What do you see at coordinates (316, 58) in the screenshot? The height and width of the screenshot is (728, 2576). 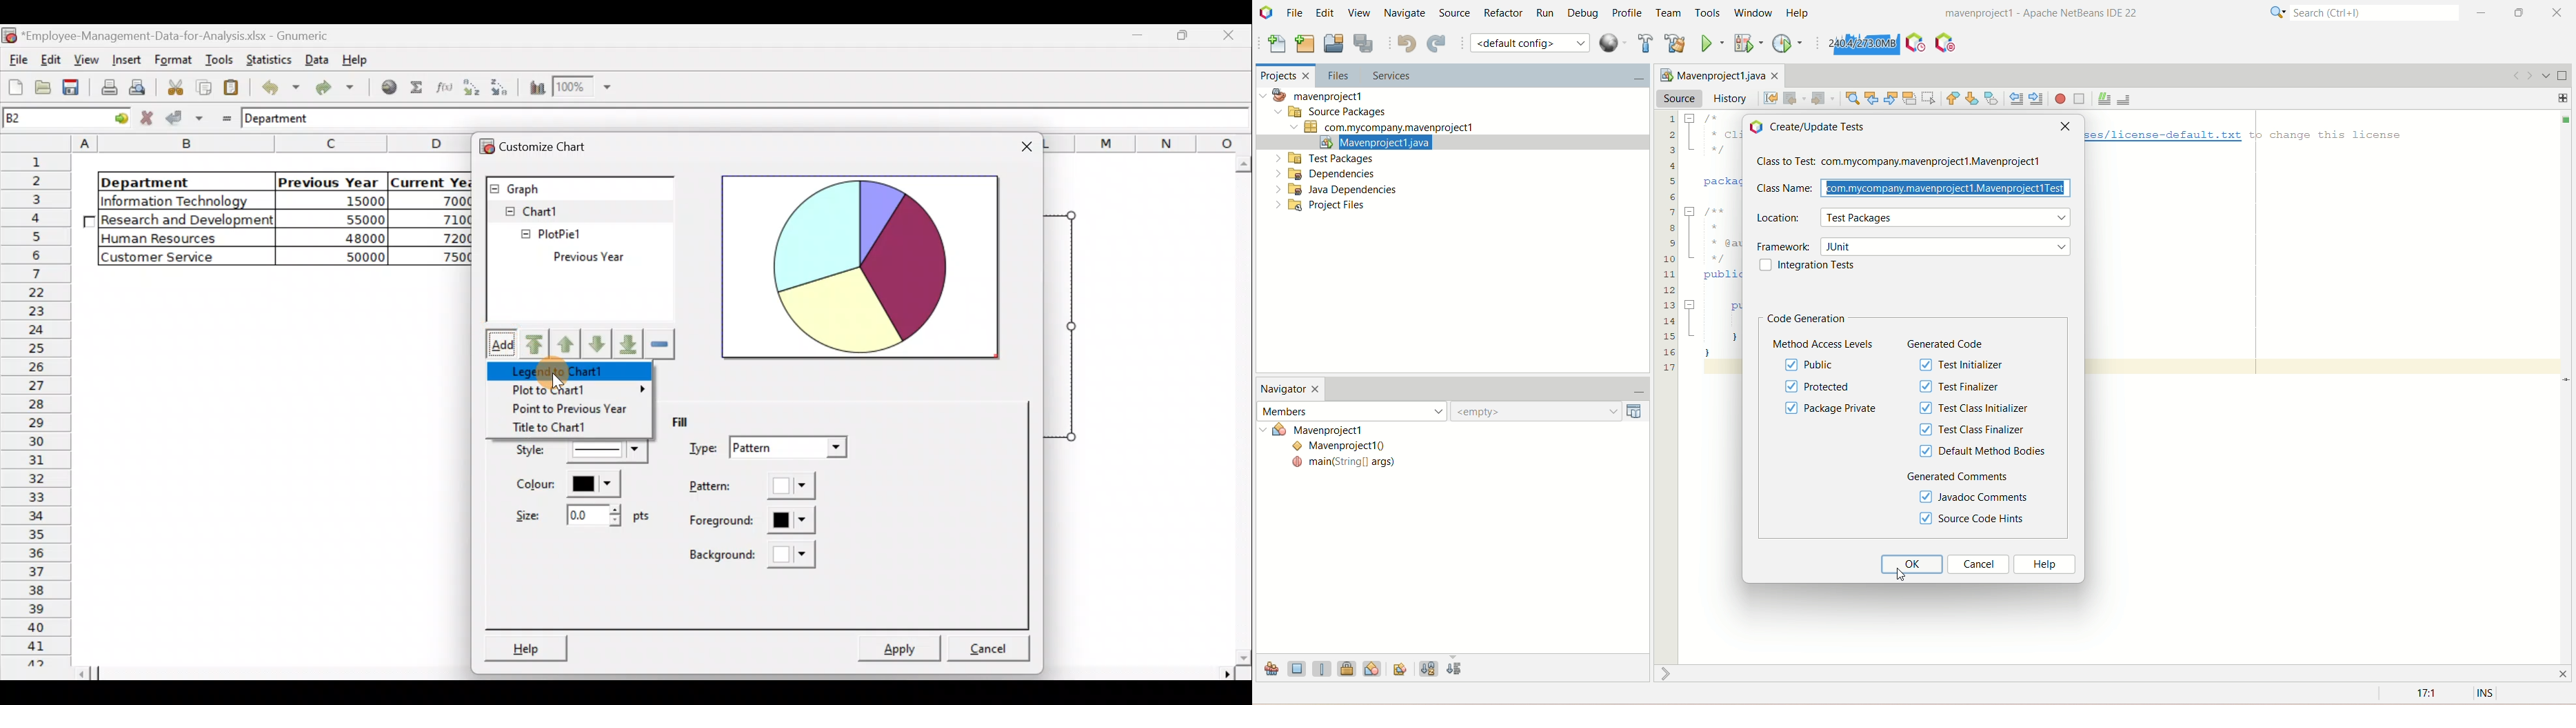 I see `Data` at bounding box center [316, 58].